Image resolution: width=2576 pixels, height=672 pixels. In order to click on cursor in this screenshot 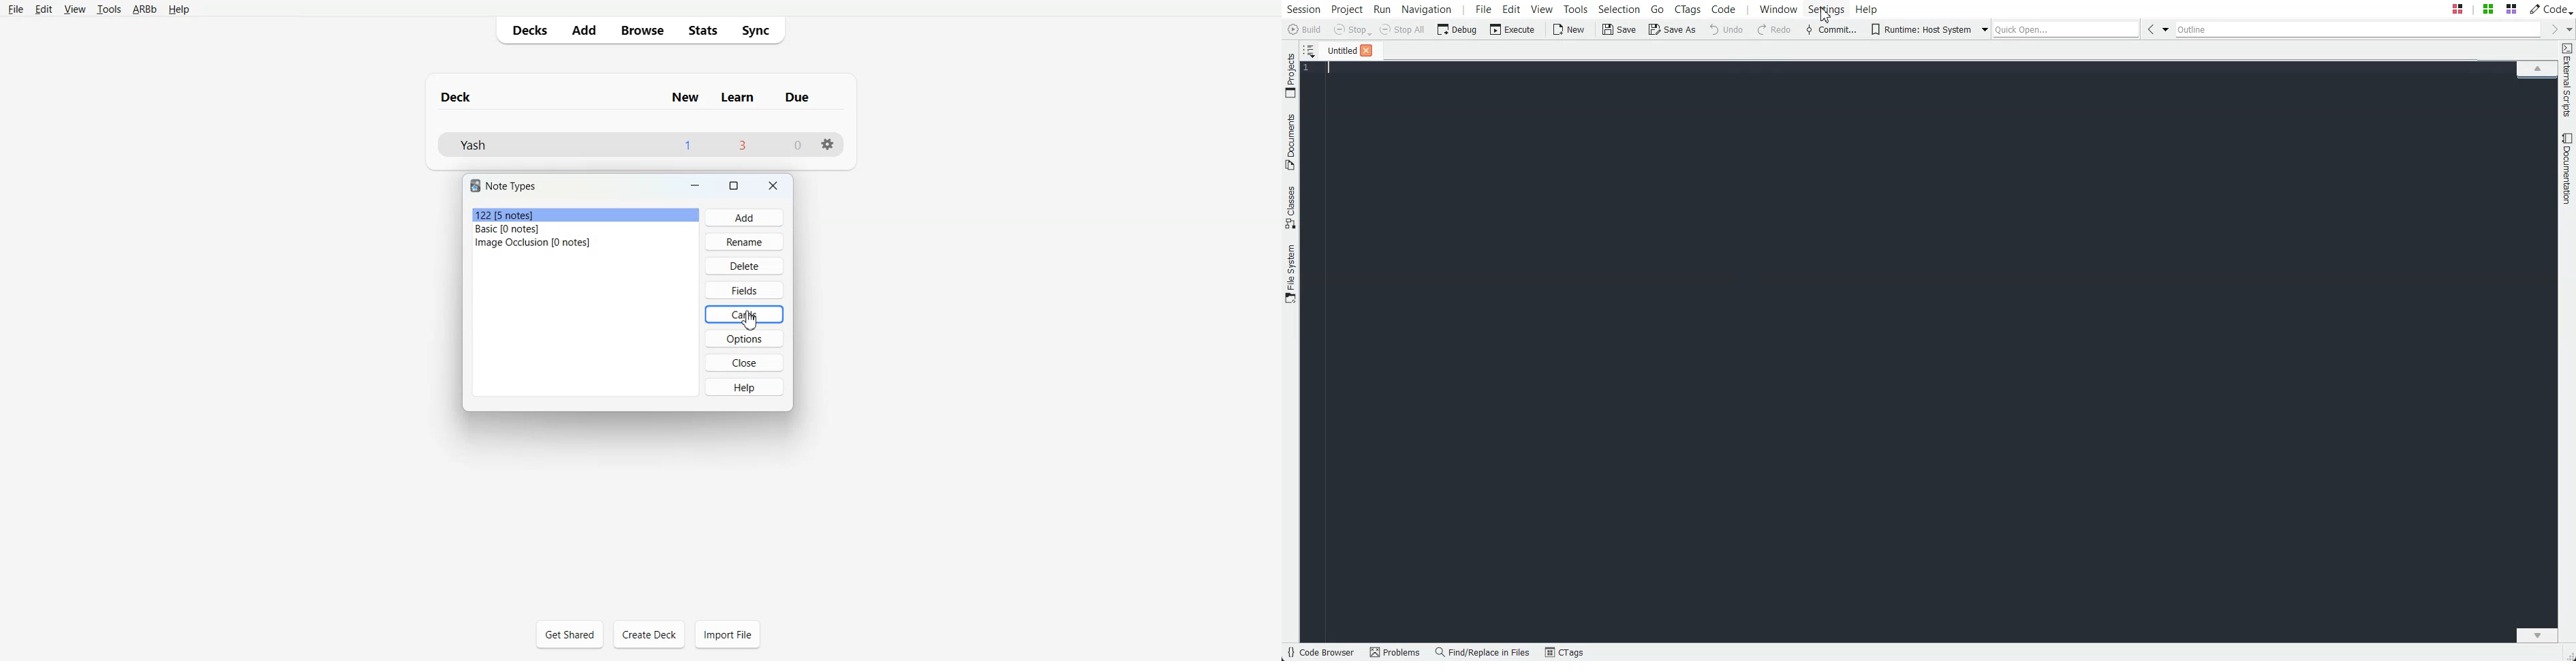, I will do `click(760, 323)`.